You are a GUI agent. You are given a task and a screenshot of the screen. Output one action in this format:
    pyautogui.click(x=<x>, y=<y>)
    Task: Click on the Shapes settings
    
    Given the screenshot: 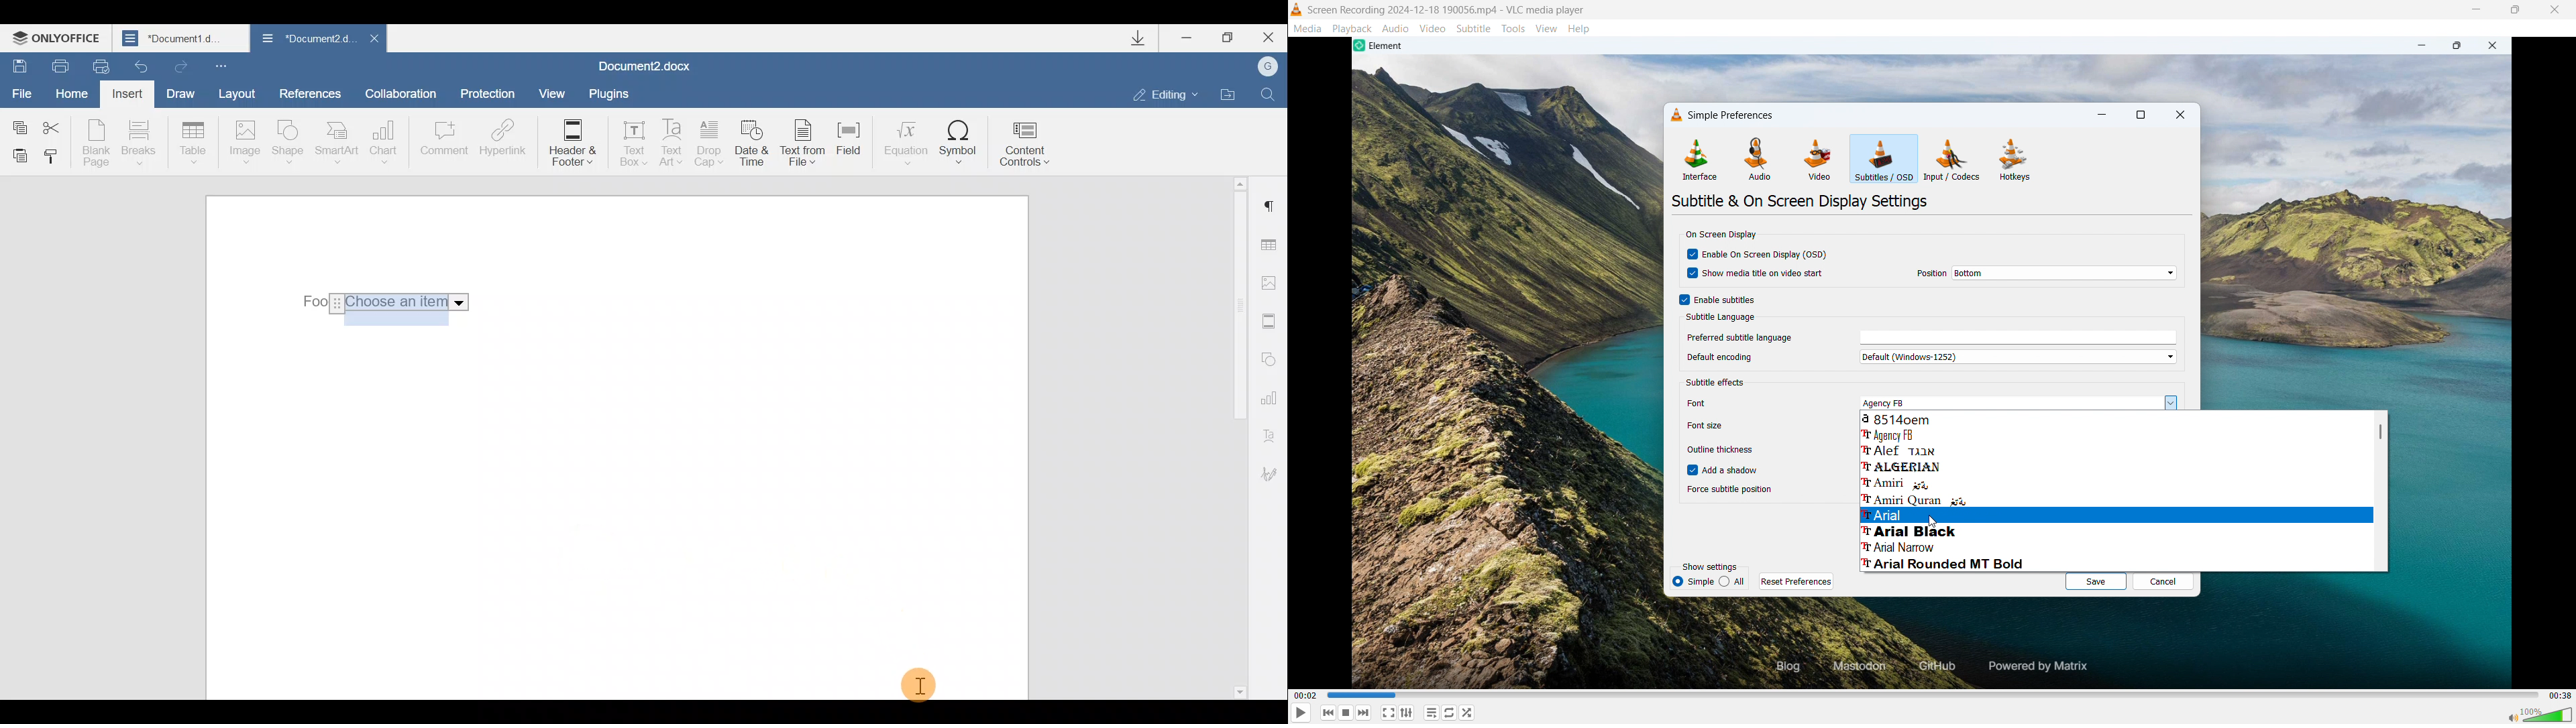 What is the action you would take?
    pyautogui.click(x=1269, y=357)
    